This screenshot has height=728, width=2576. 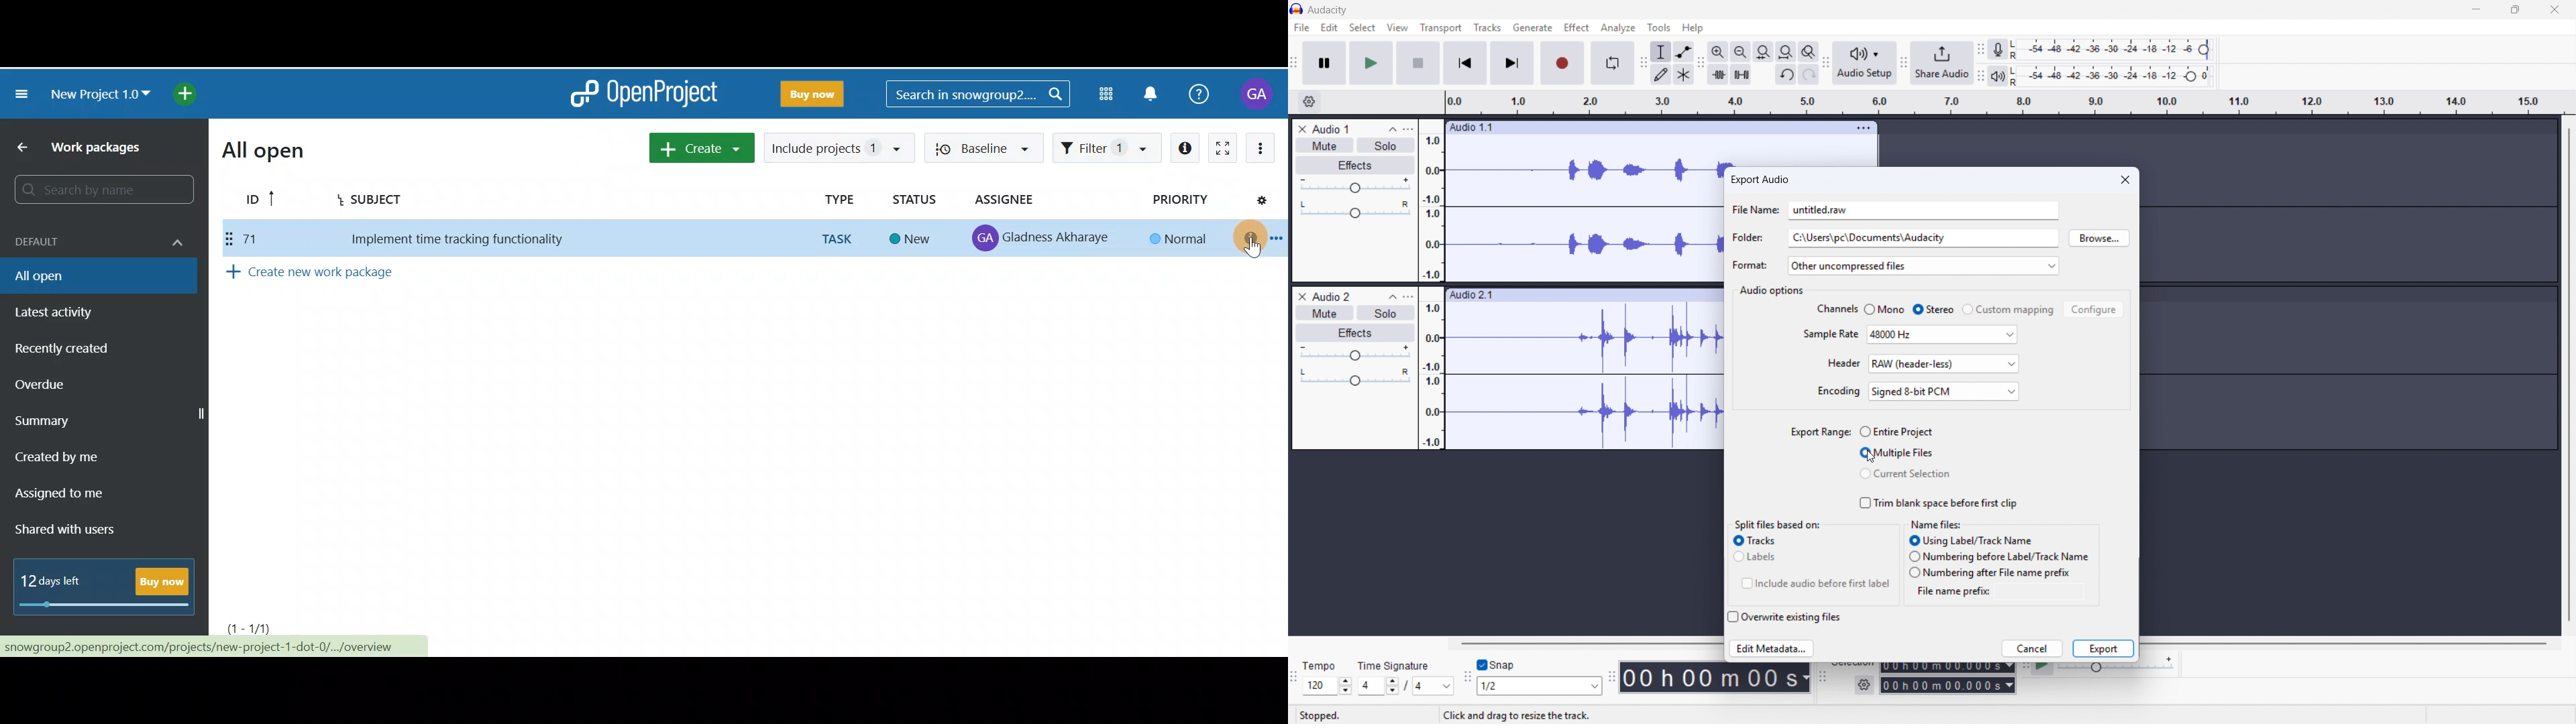 I want to click on Draw tool , so click(x=1661, y=74).